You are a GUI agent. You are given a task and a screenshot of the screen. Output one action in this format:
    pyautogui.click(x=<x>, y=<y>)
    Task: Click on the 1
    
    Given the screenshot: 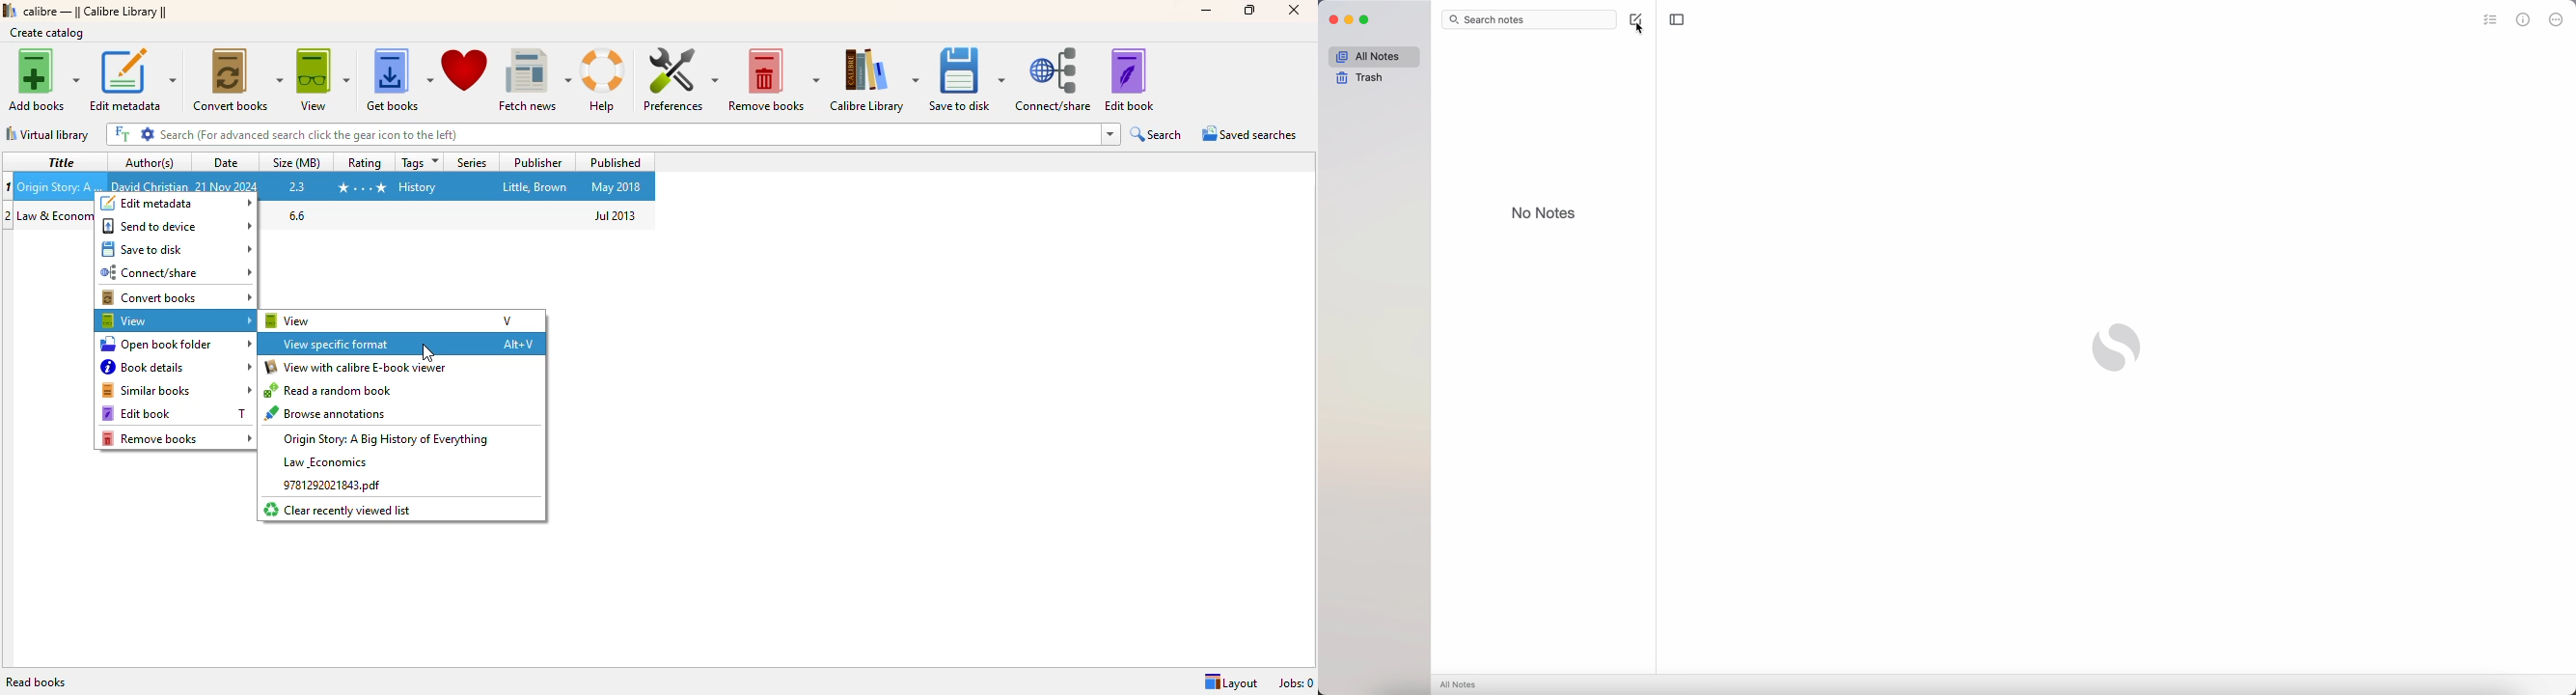 What is the action you would take?
    pyautogui.click(x=9, y=186)
    